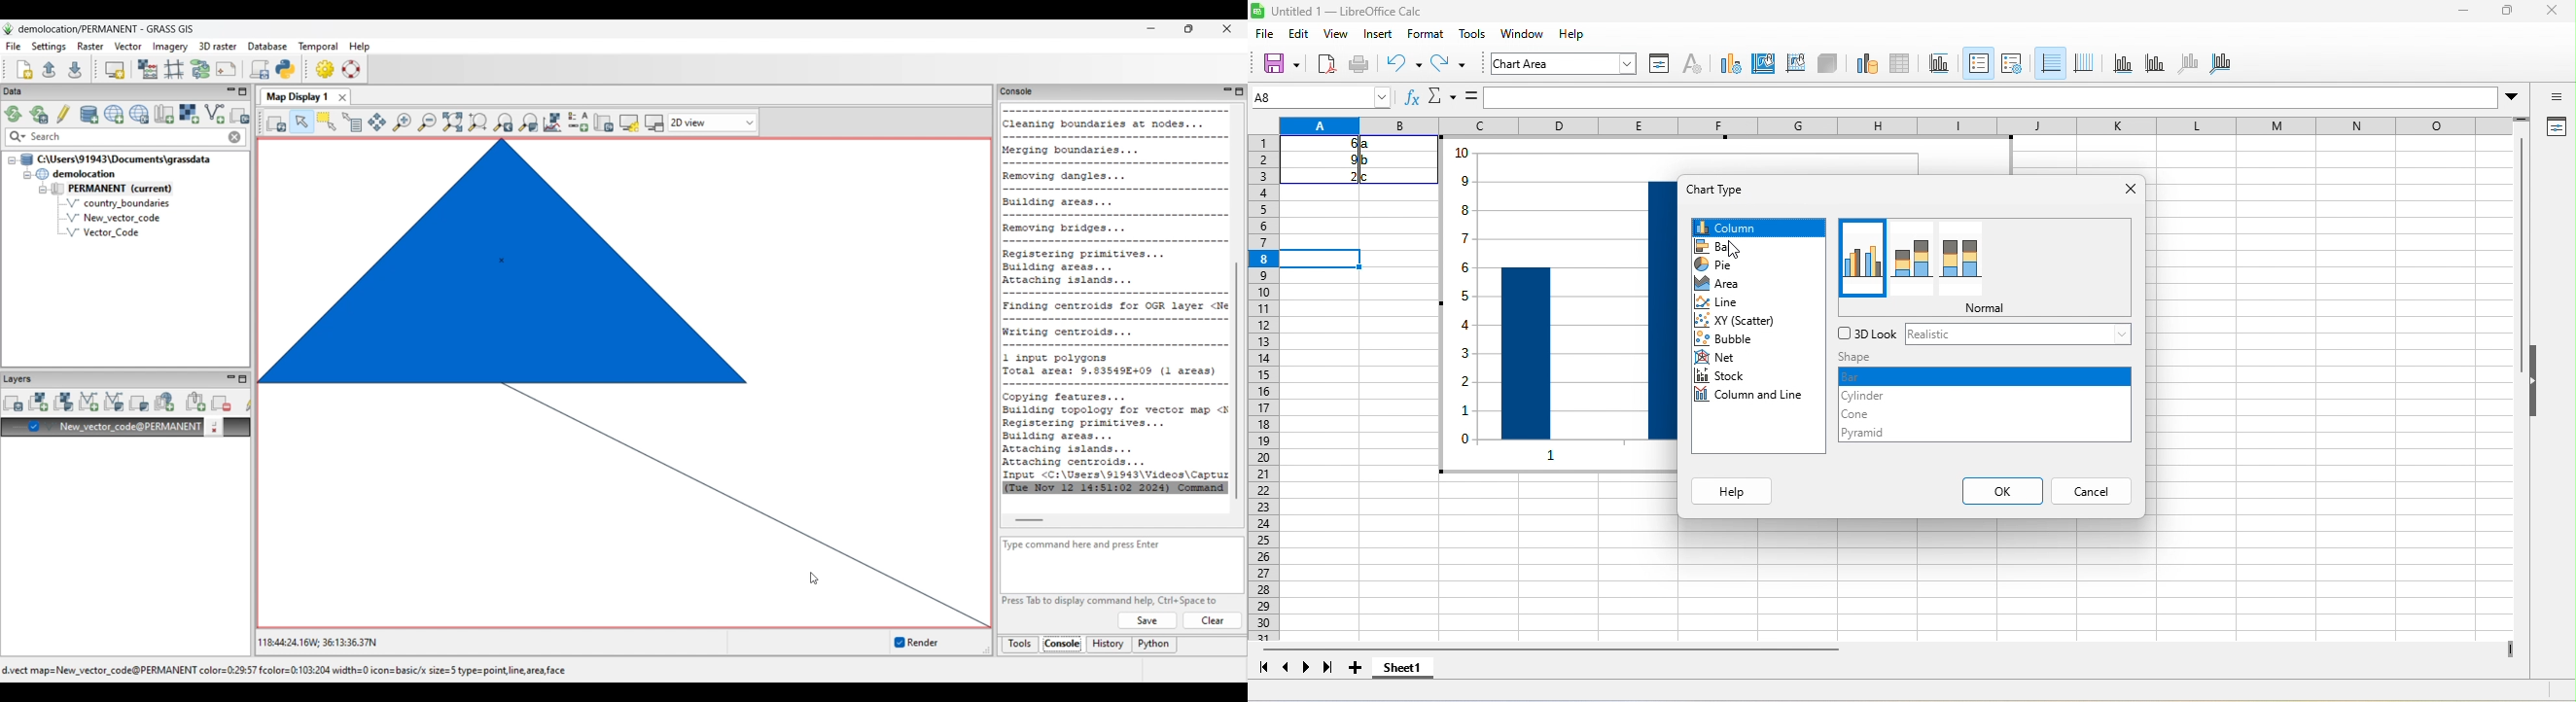 The image size is (2576, 728). I want to click on edit, so click(1302, 32).